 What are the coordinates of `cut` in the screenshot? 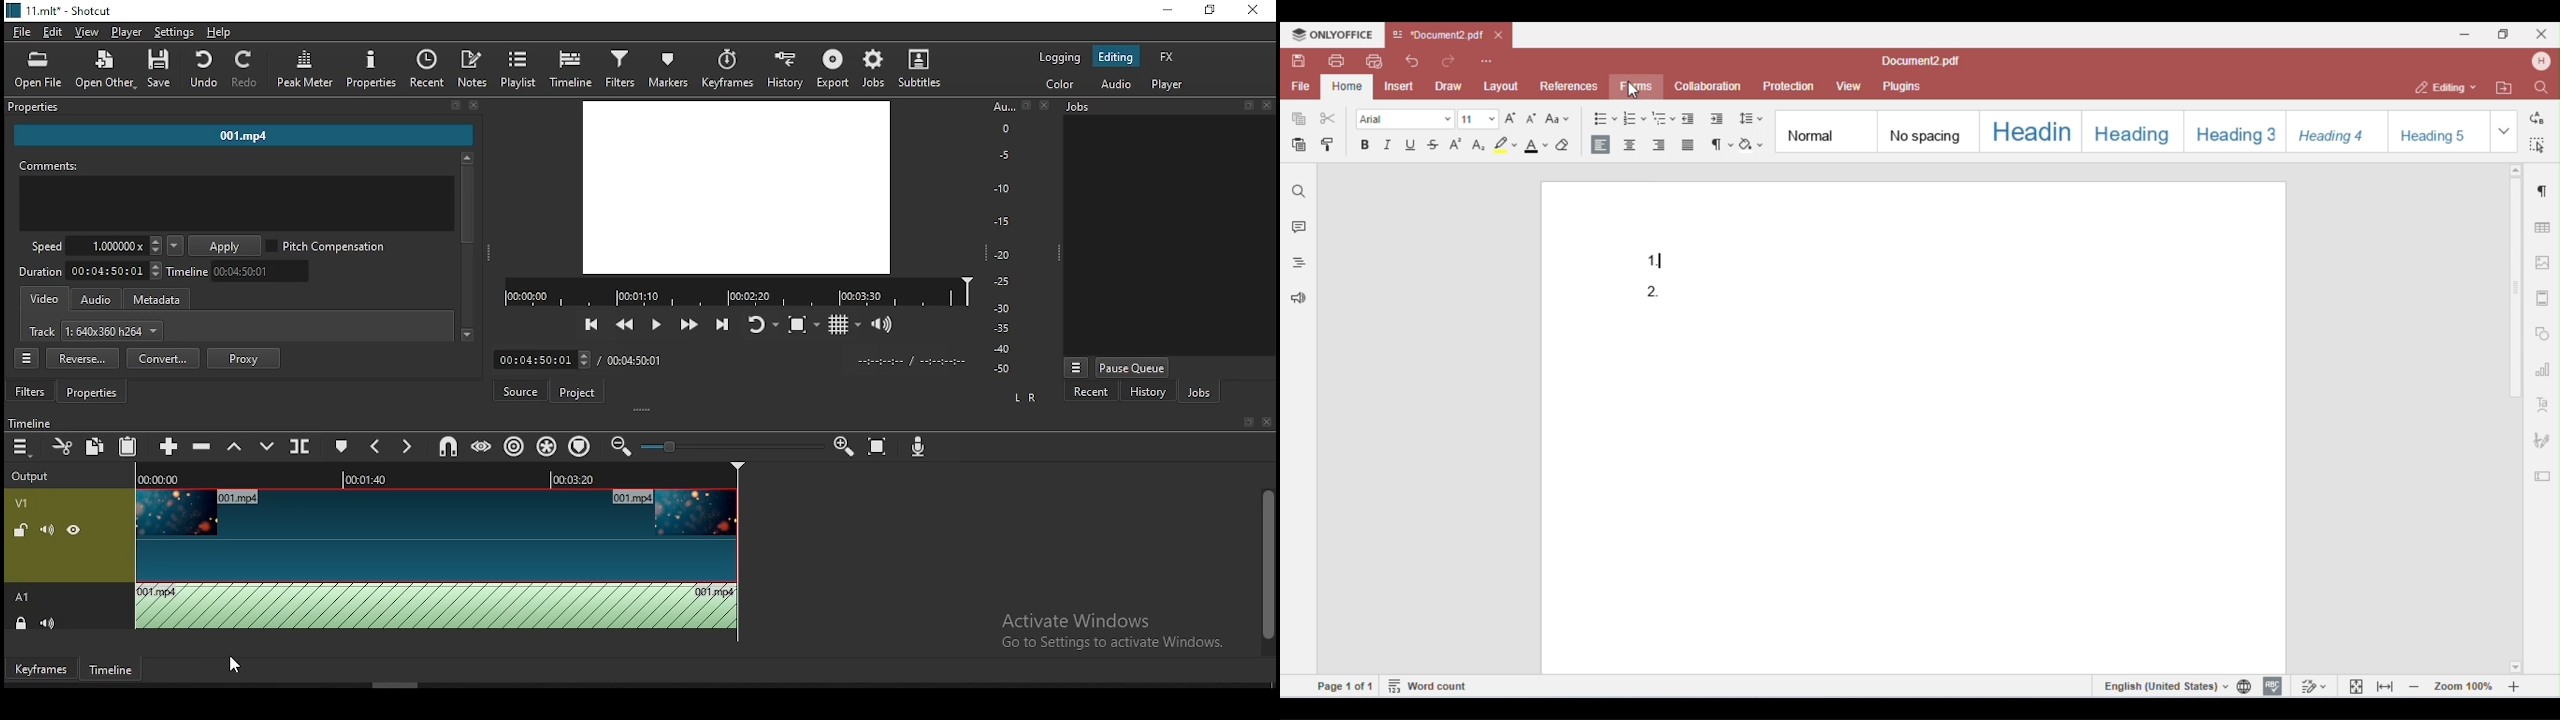 It's located at (61, 446).